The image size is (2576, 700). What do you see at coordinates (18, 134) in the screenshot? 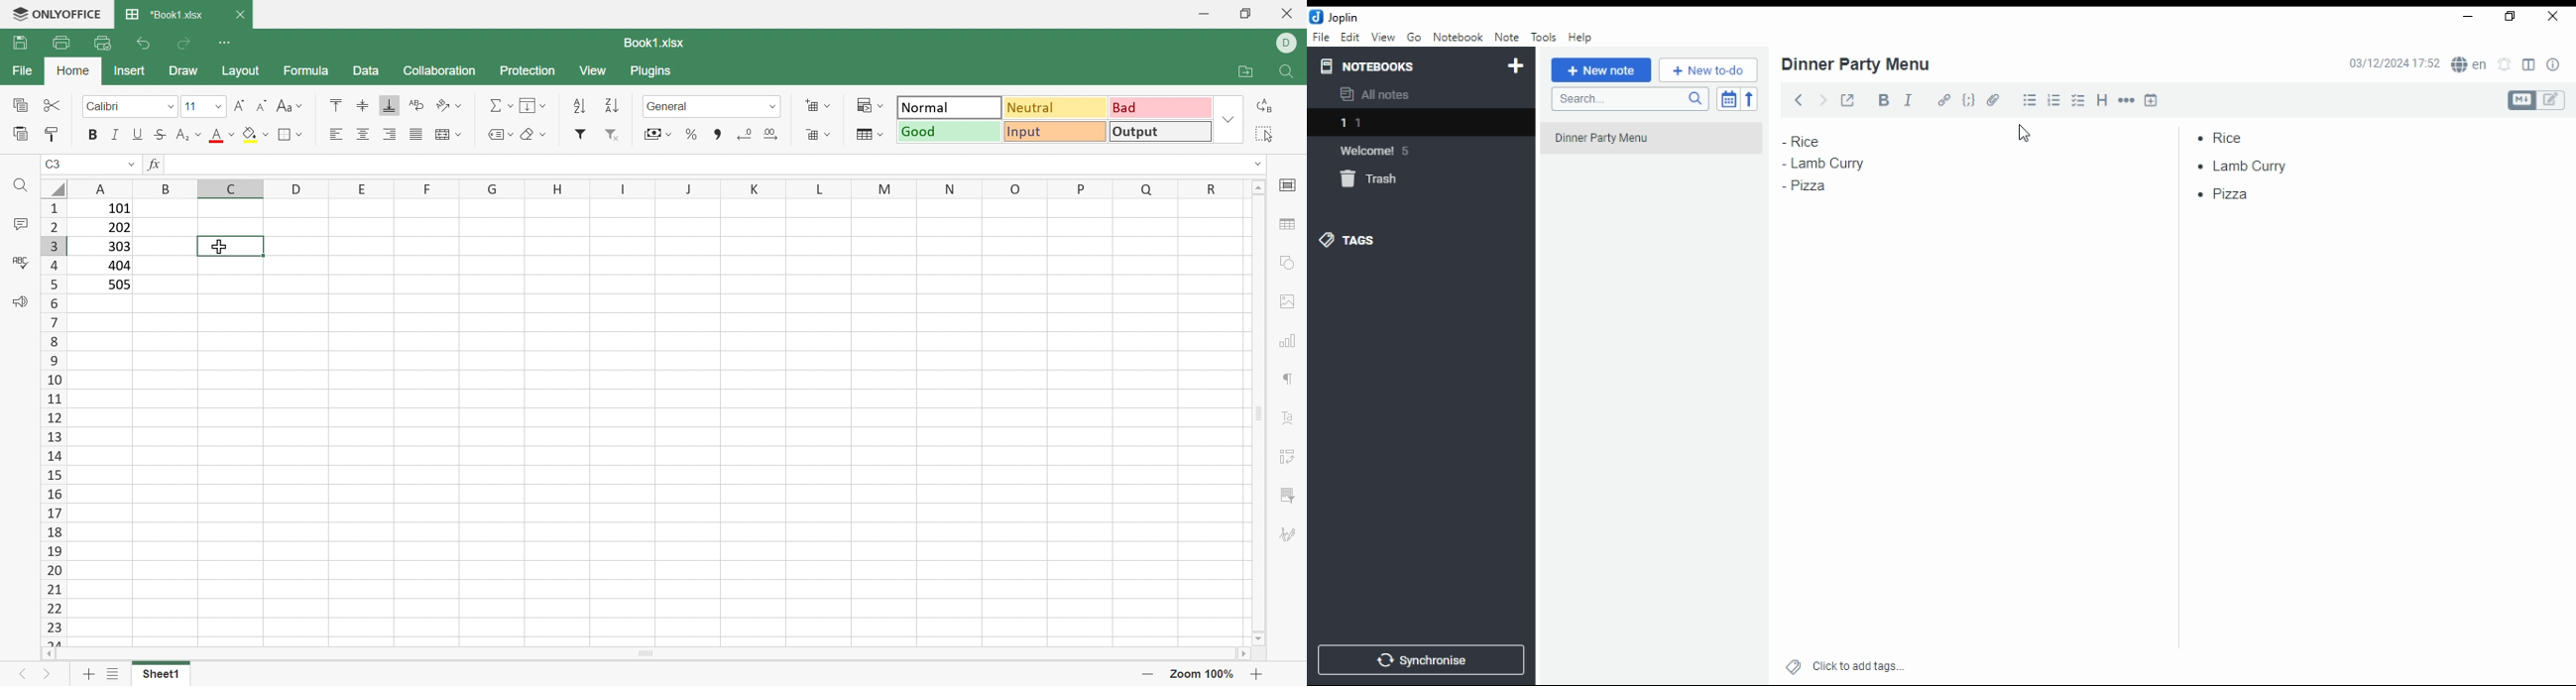
I see `Paste` at bounding box center [18, 134].